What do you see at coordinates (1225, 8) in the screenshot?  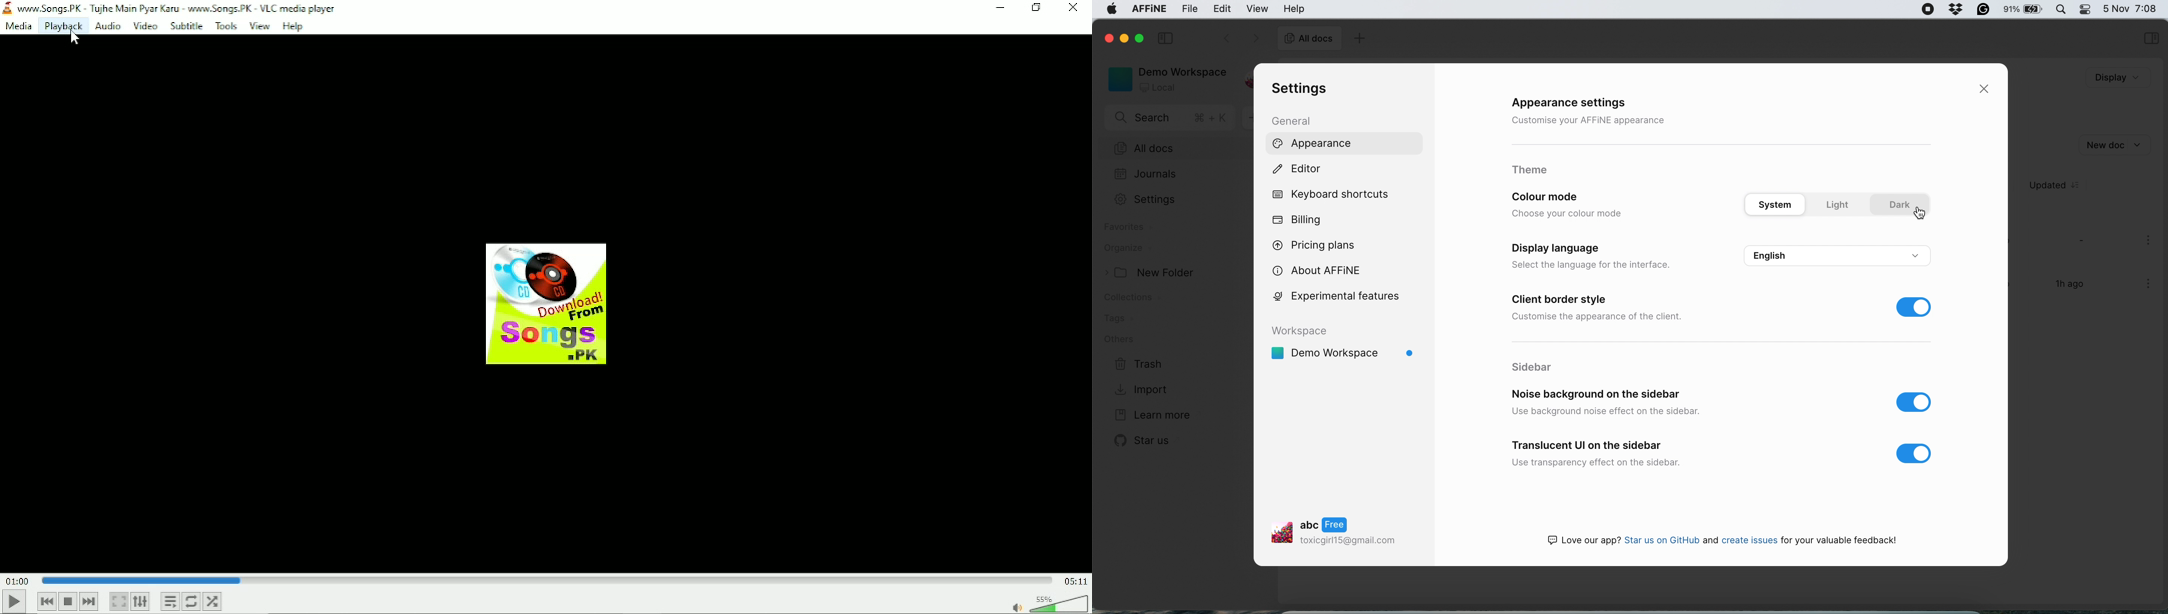 I see `edit` at bounding box center [1225, 8].